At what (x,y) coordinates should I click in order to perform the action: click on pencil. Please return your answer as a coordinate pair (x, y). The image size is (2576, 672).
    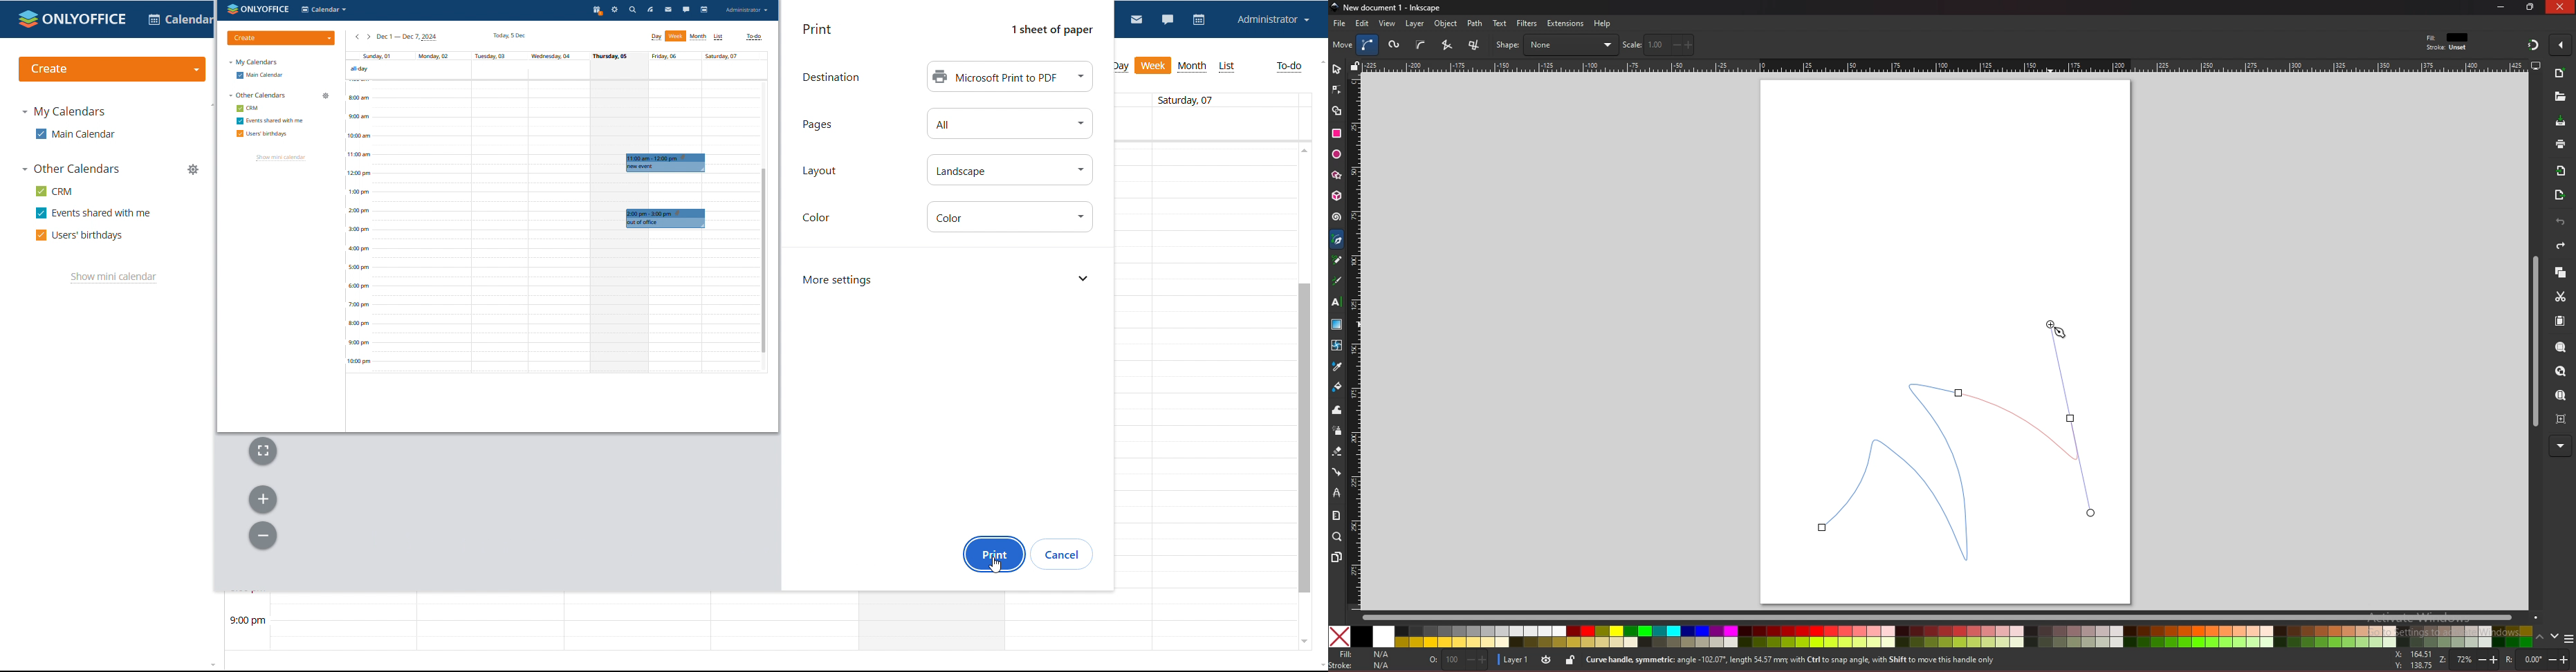
    Looking at the image, I should click on (1340, 261).